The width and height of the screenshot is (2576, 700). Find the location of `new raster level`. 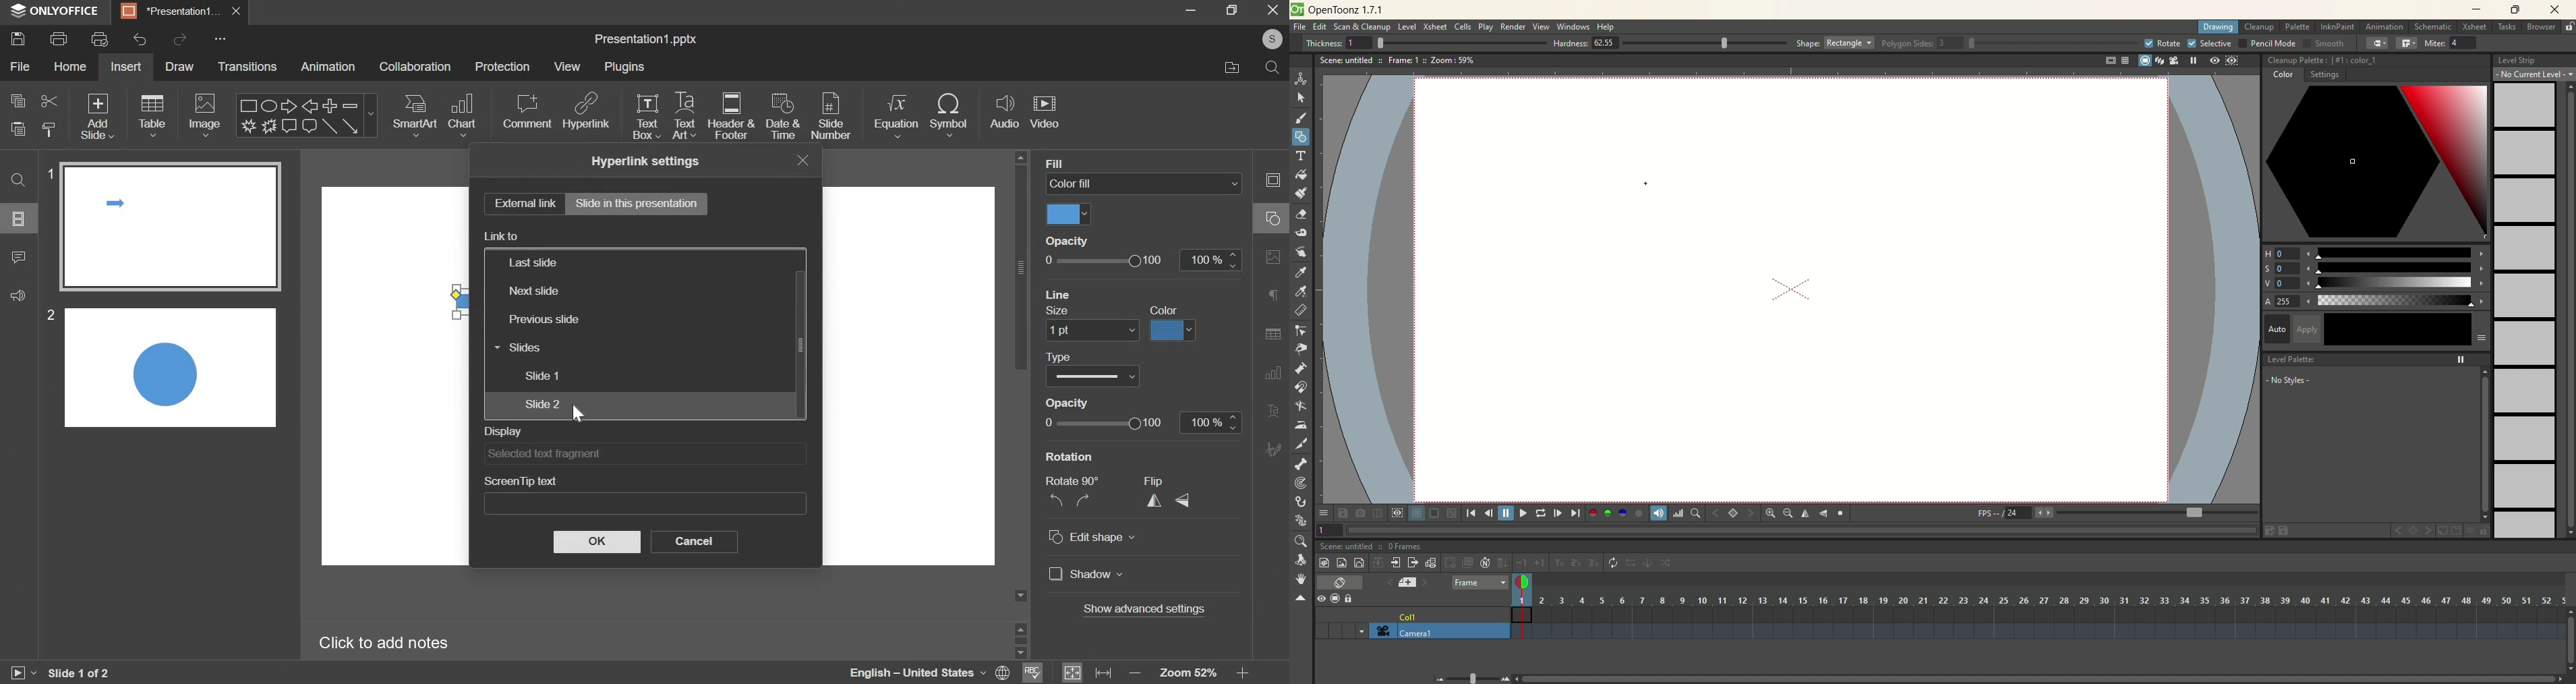

new raster level is located at coordinates (1341, 562).